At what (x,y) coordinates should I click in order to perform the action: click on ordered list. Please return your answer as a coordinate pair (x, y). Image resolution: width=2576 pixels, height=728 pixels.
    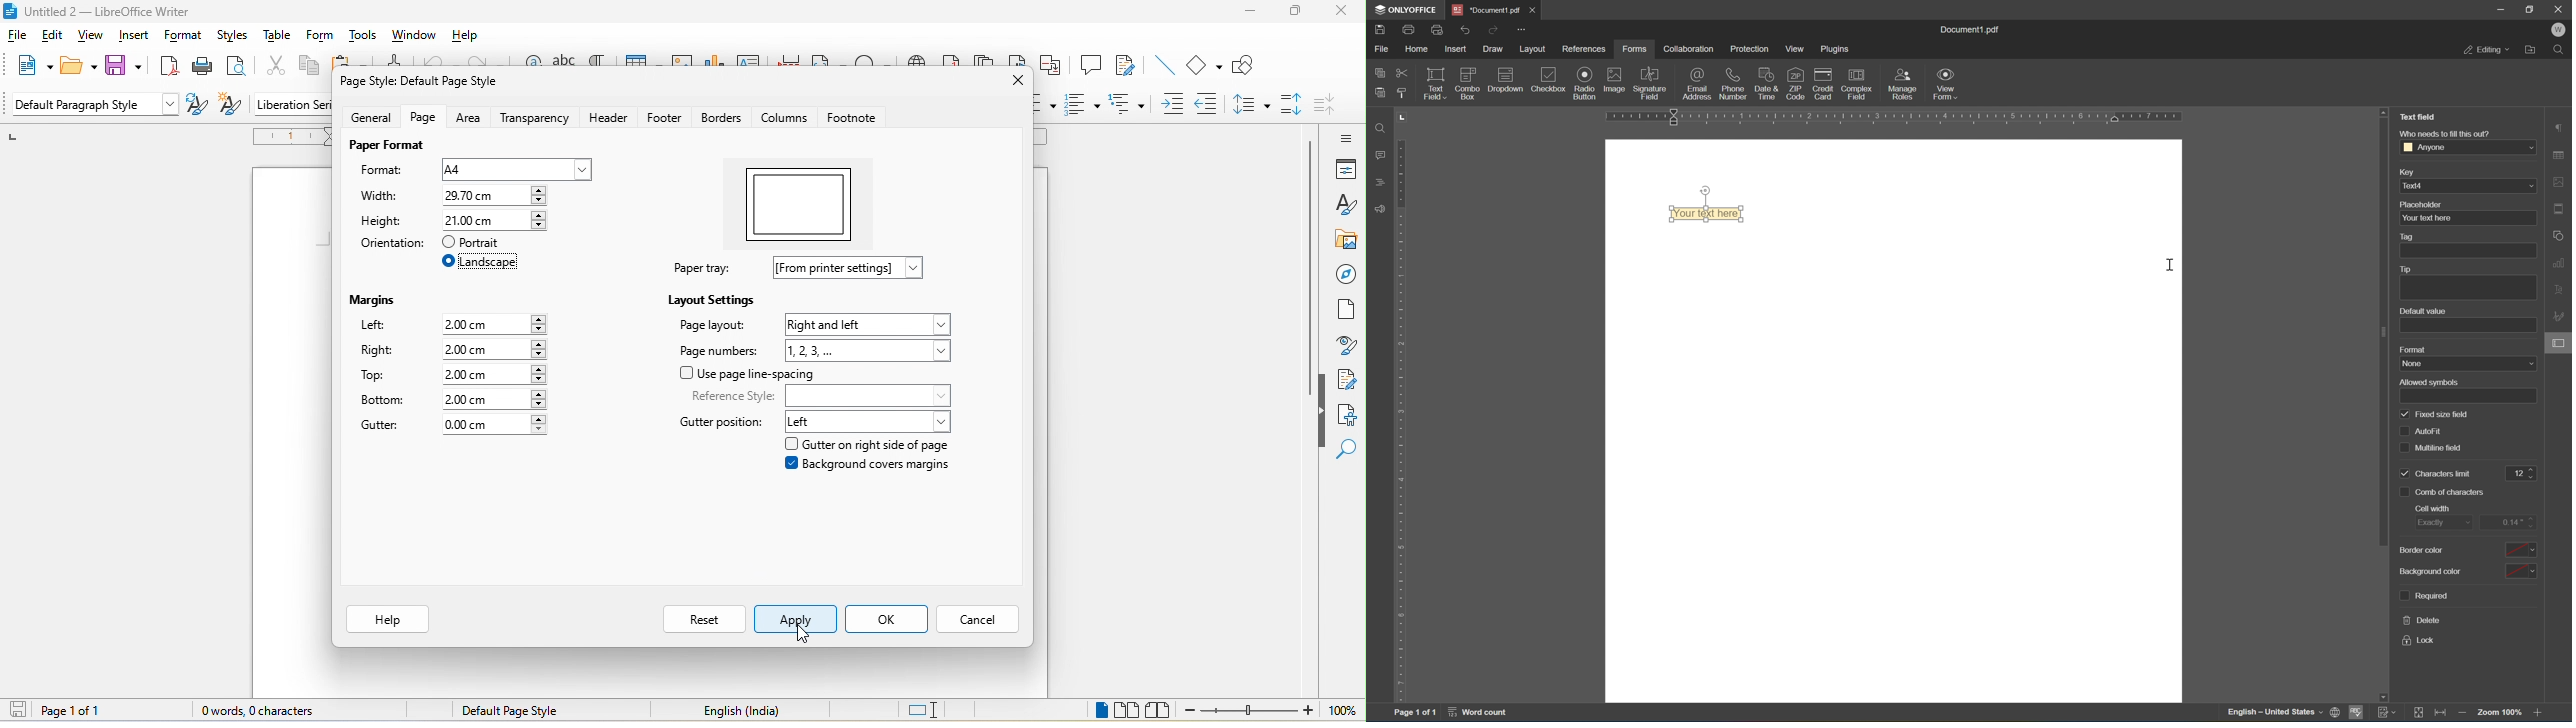
    Looking at the image, I should click on (1074, 105).